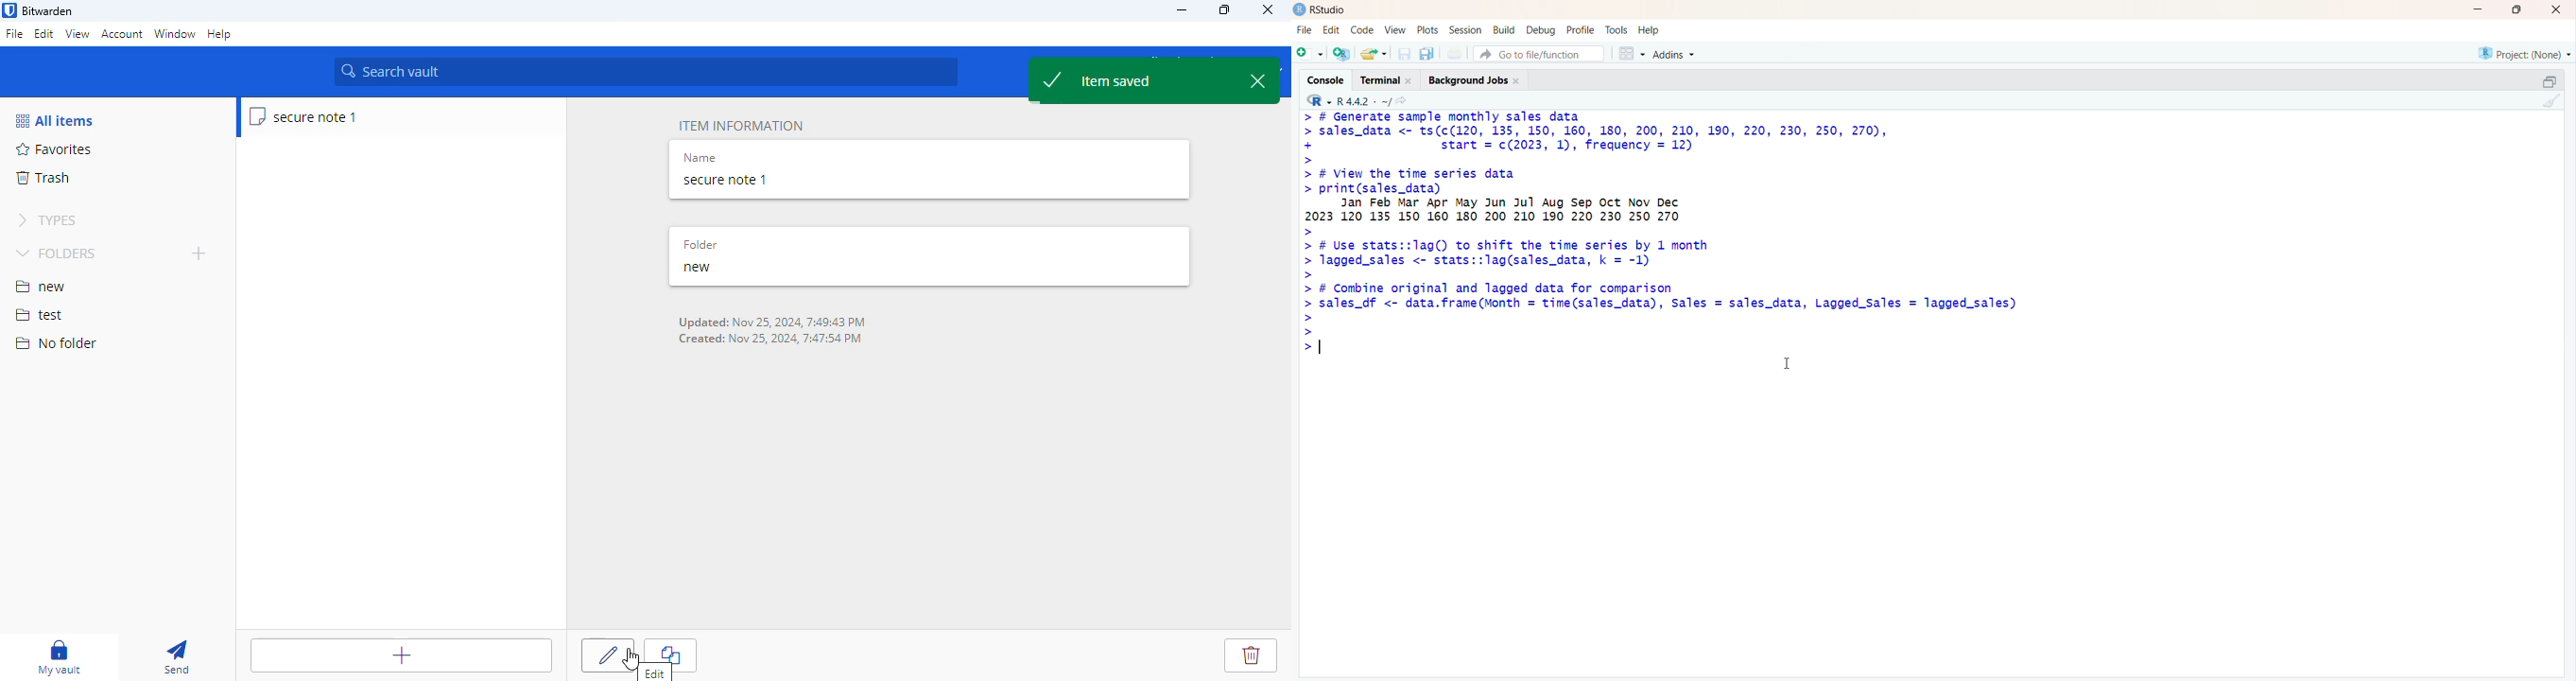 The height and width of the screenshot is (700, 2576). What do you see at coordinates (1405, 54) in the screenshot?
I see `save current document` at bounding box center [1405, 54].